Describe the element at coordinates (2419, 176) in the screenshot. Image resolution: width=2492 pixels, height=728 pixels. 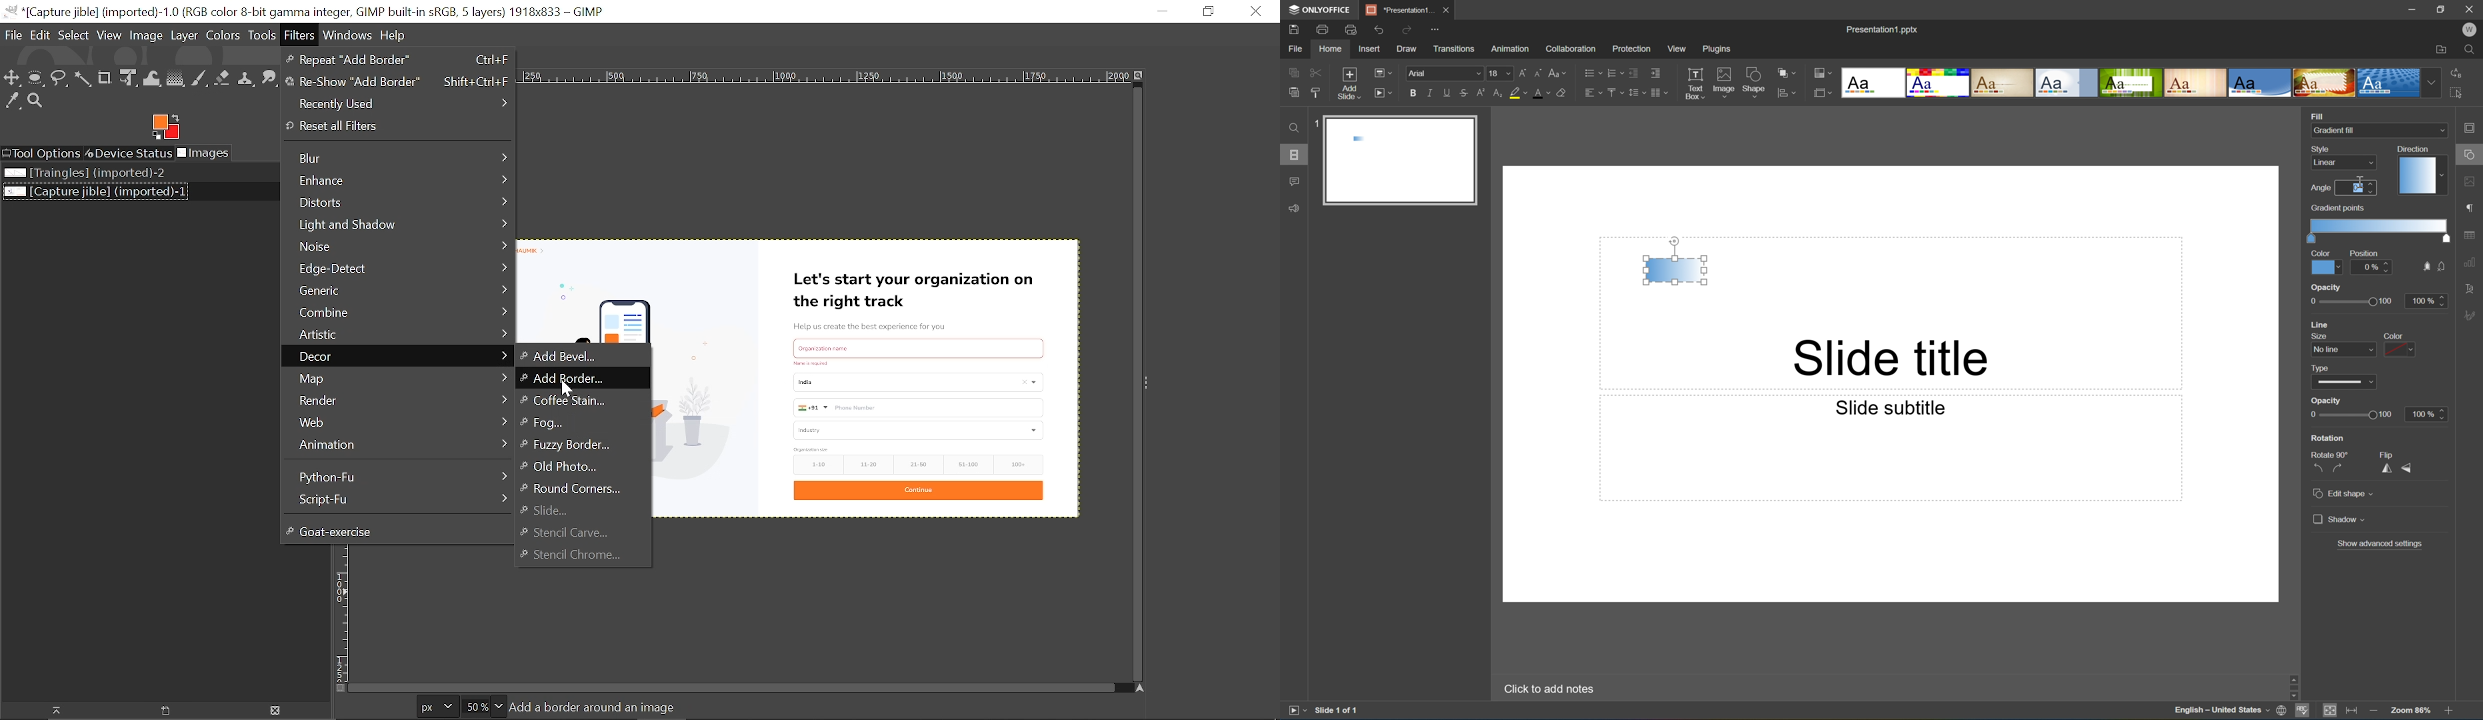
I see `Gradient direction` at that location.